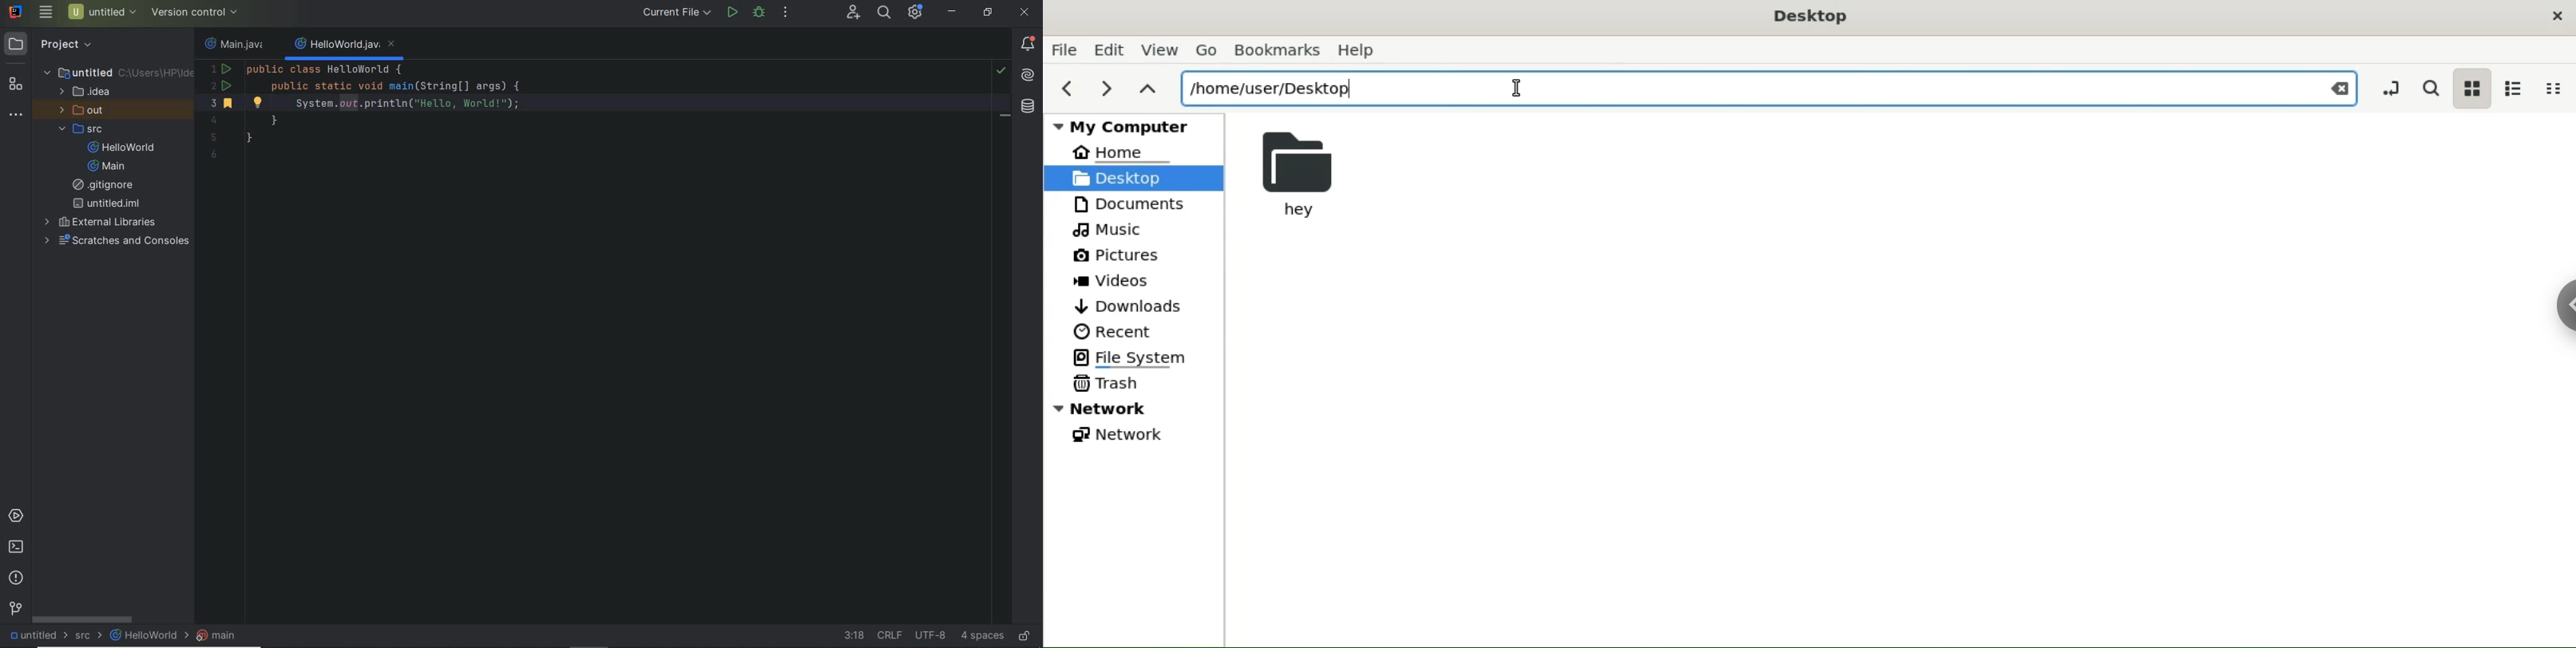 Image resolution: width=2576 pixels, height=672 pixels. Describe the element at coordinates (733, 12) in the screenshot. I see `run` at that location.